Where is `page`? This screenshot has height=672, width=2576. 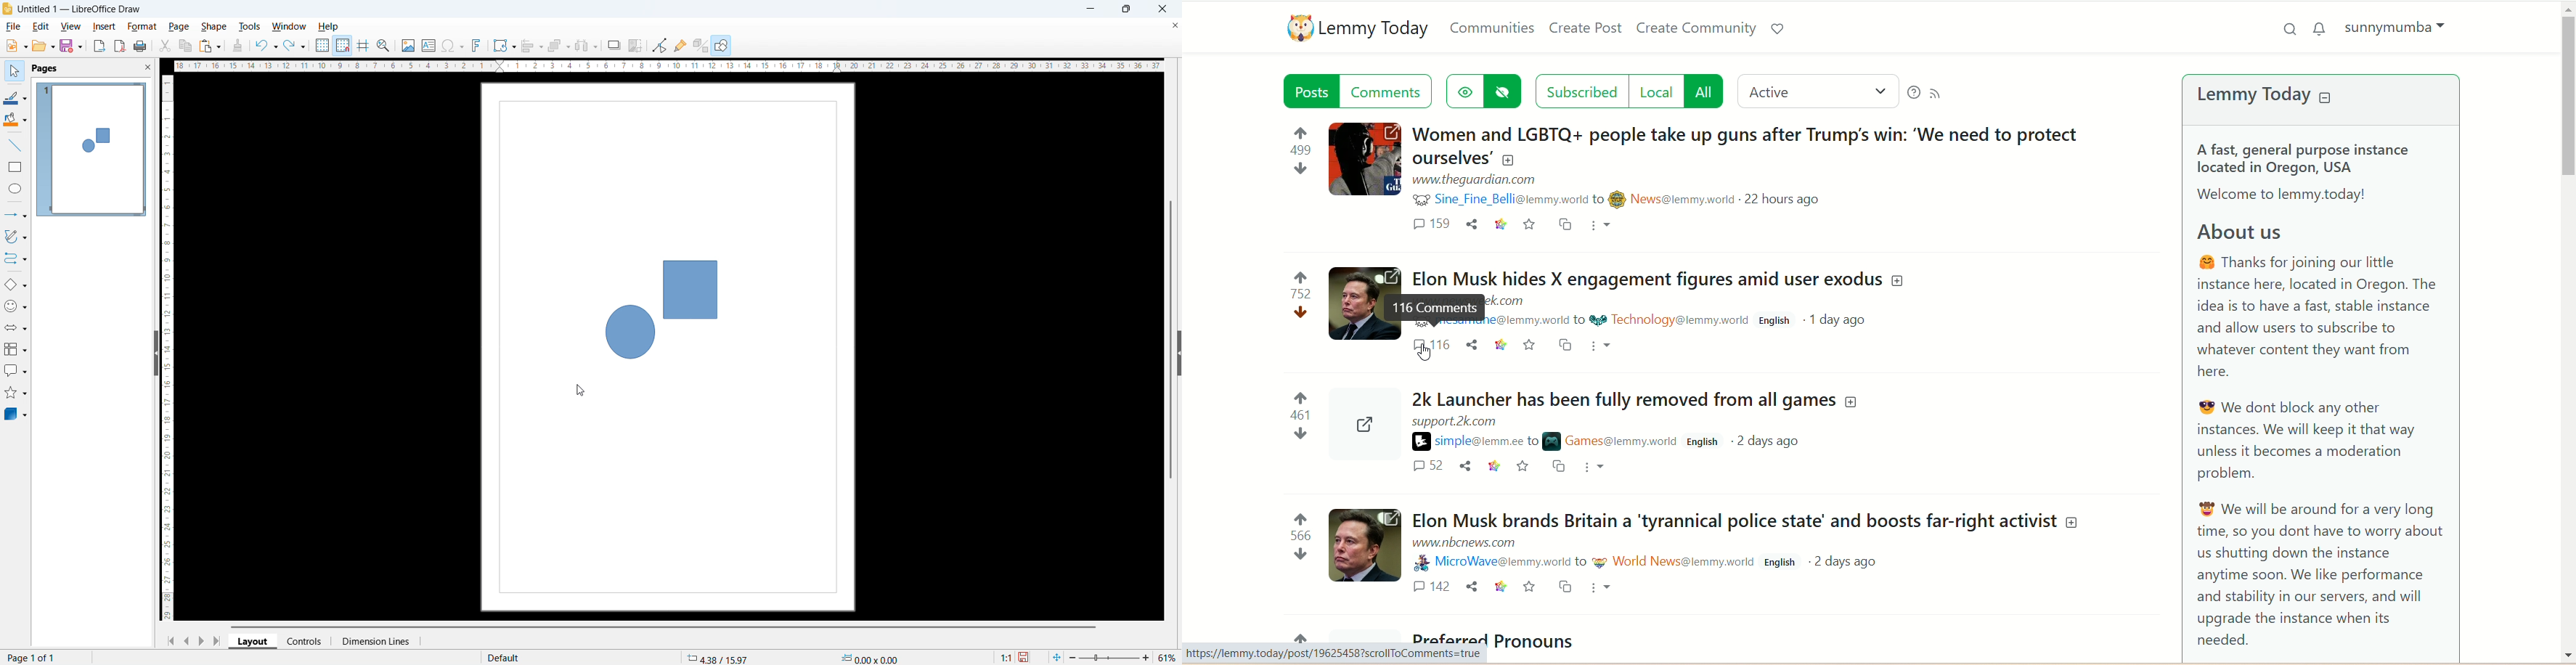 page is located at coordinates (180, 26).